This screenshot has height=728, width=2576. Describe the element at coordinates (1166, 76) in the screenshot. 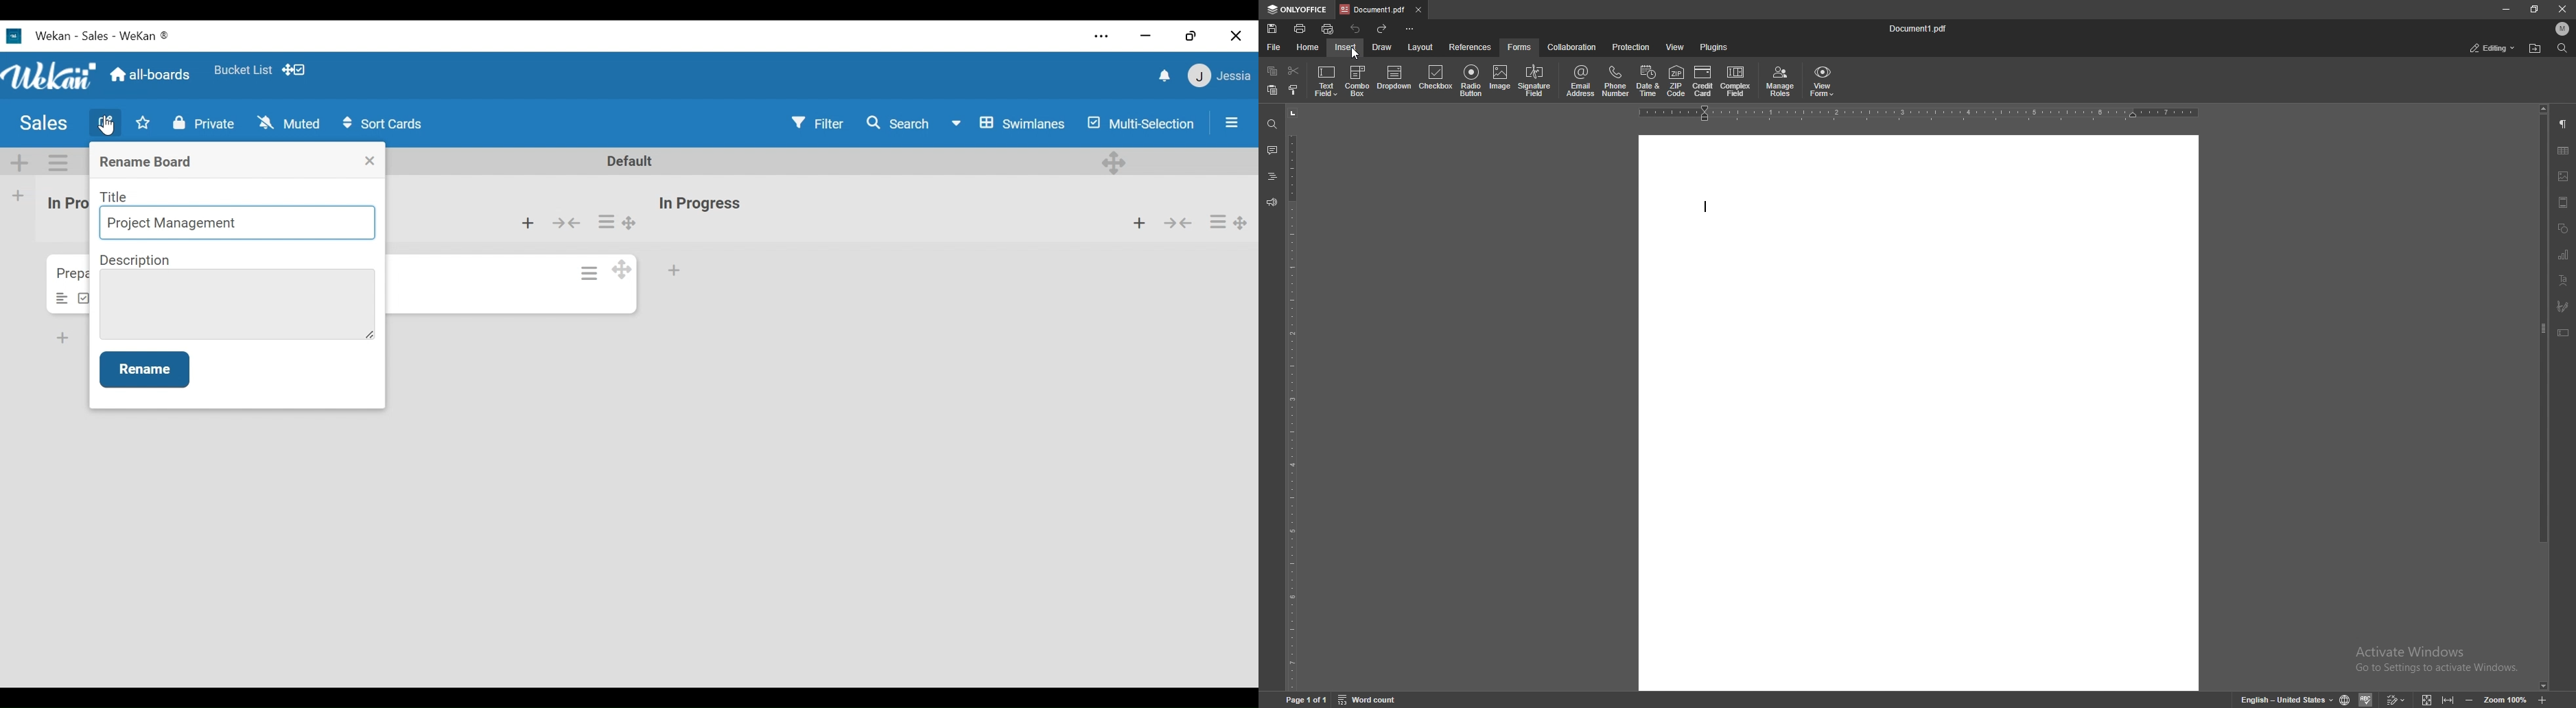

I see `notifications` at that location.